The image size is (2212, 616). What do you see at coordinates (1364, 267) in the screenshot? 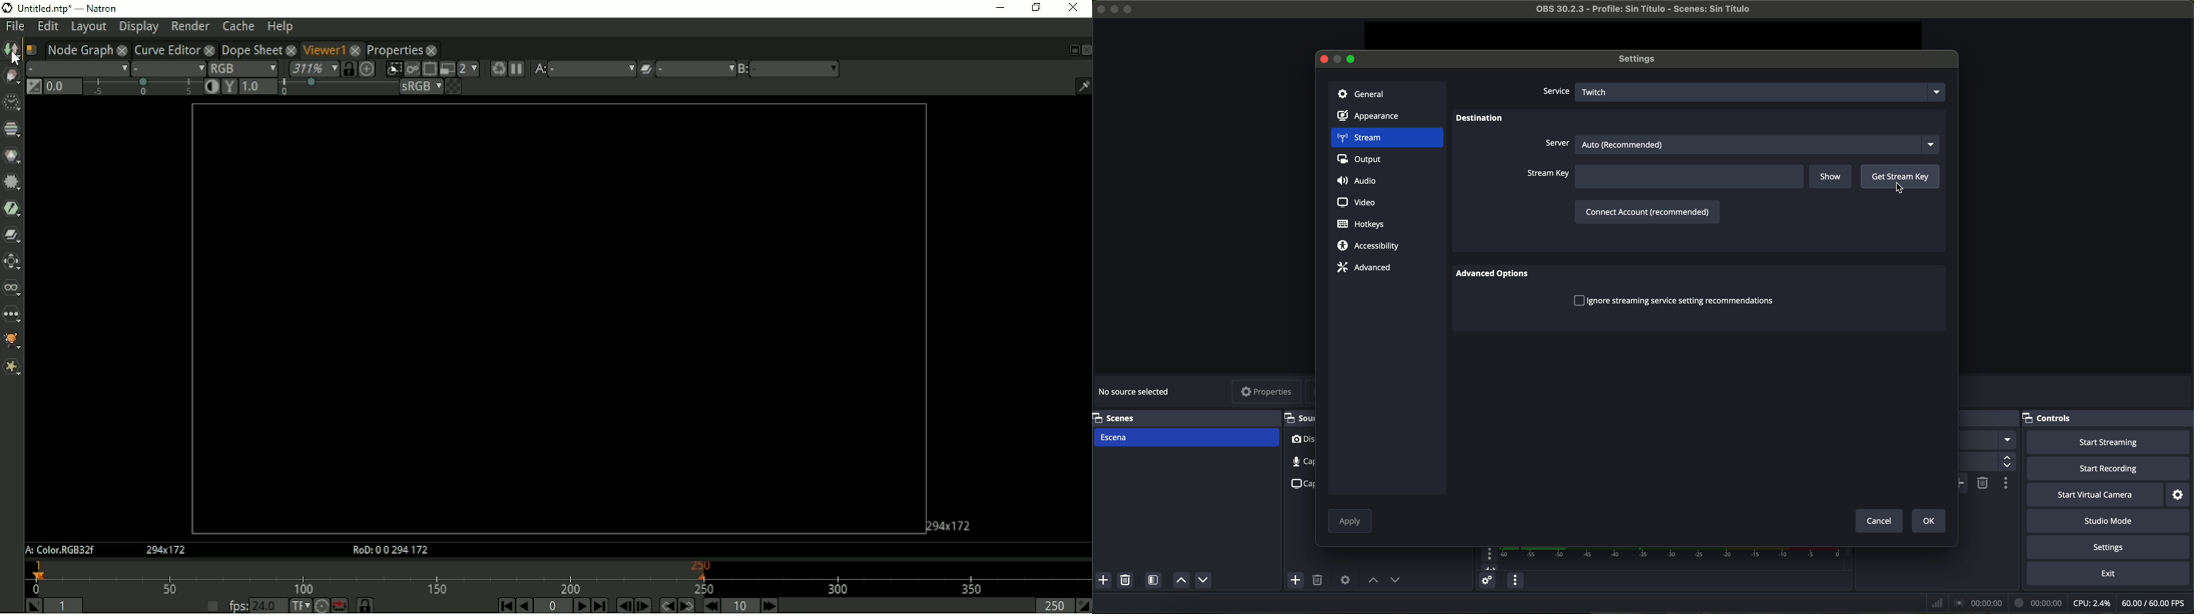
I see `advanced` at bounding box center [1364, 267].